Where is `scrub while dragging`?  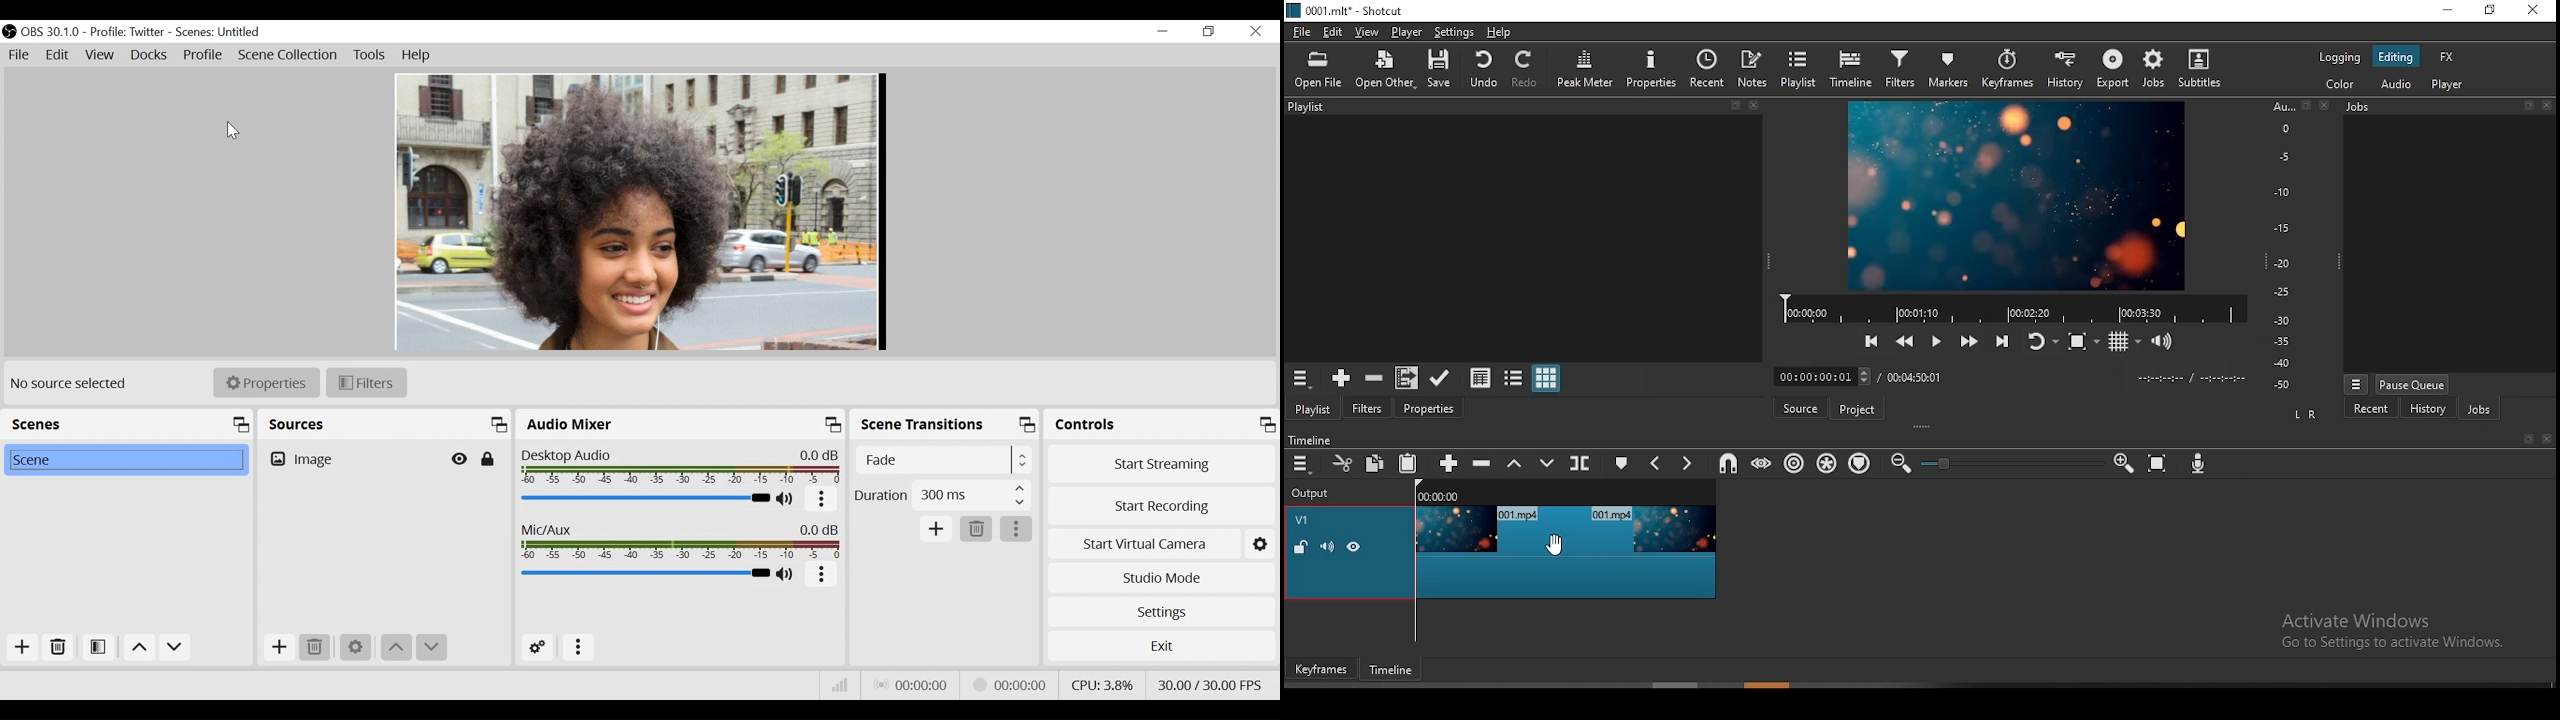 scrub while dragging is located at coordinates (1762, 464).